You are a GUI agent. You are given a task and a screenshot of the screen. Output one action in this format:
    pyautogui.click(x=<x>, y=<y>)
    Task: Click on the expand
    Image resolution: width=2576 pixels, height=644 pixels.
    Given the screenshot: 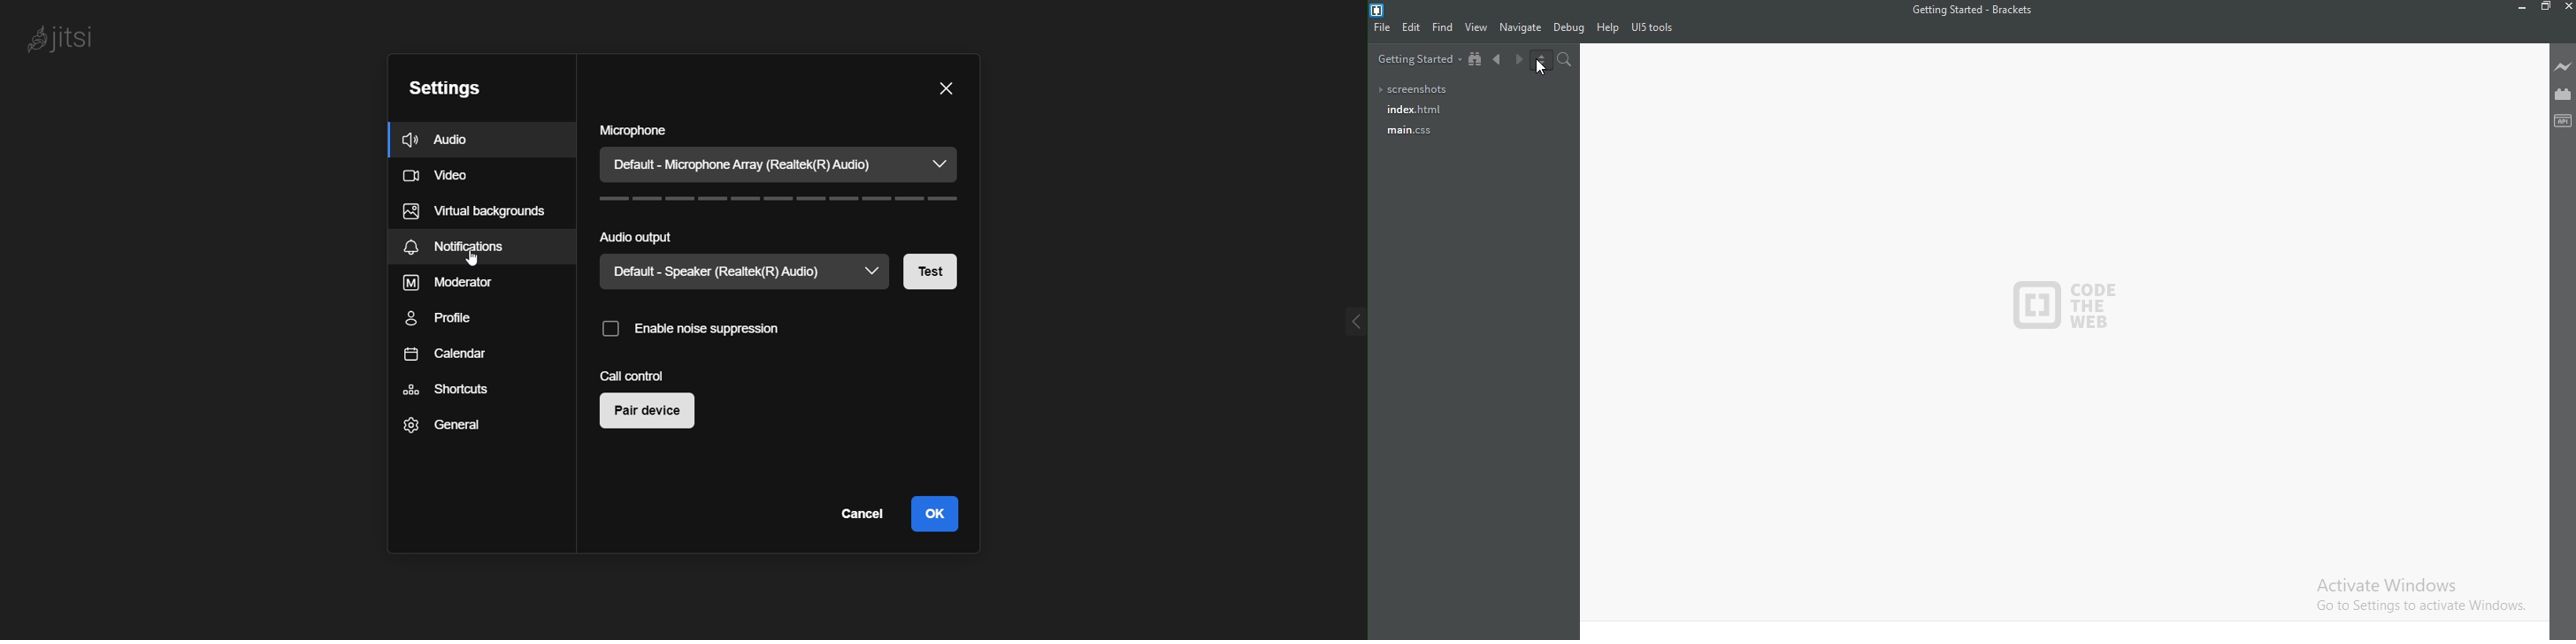 What is the action you would take?
    pyautogui.click(x=1337, y=318)
    